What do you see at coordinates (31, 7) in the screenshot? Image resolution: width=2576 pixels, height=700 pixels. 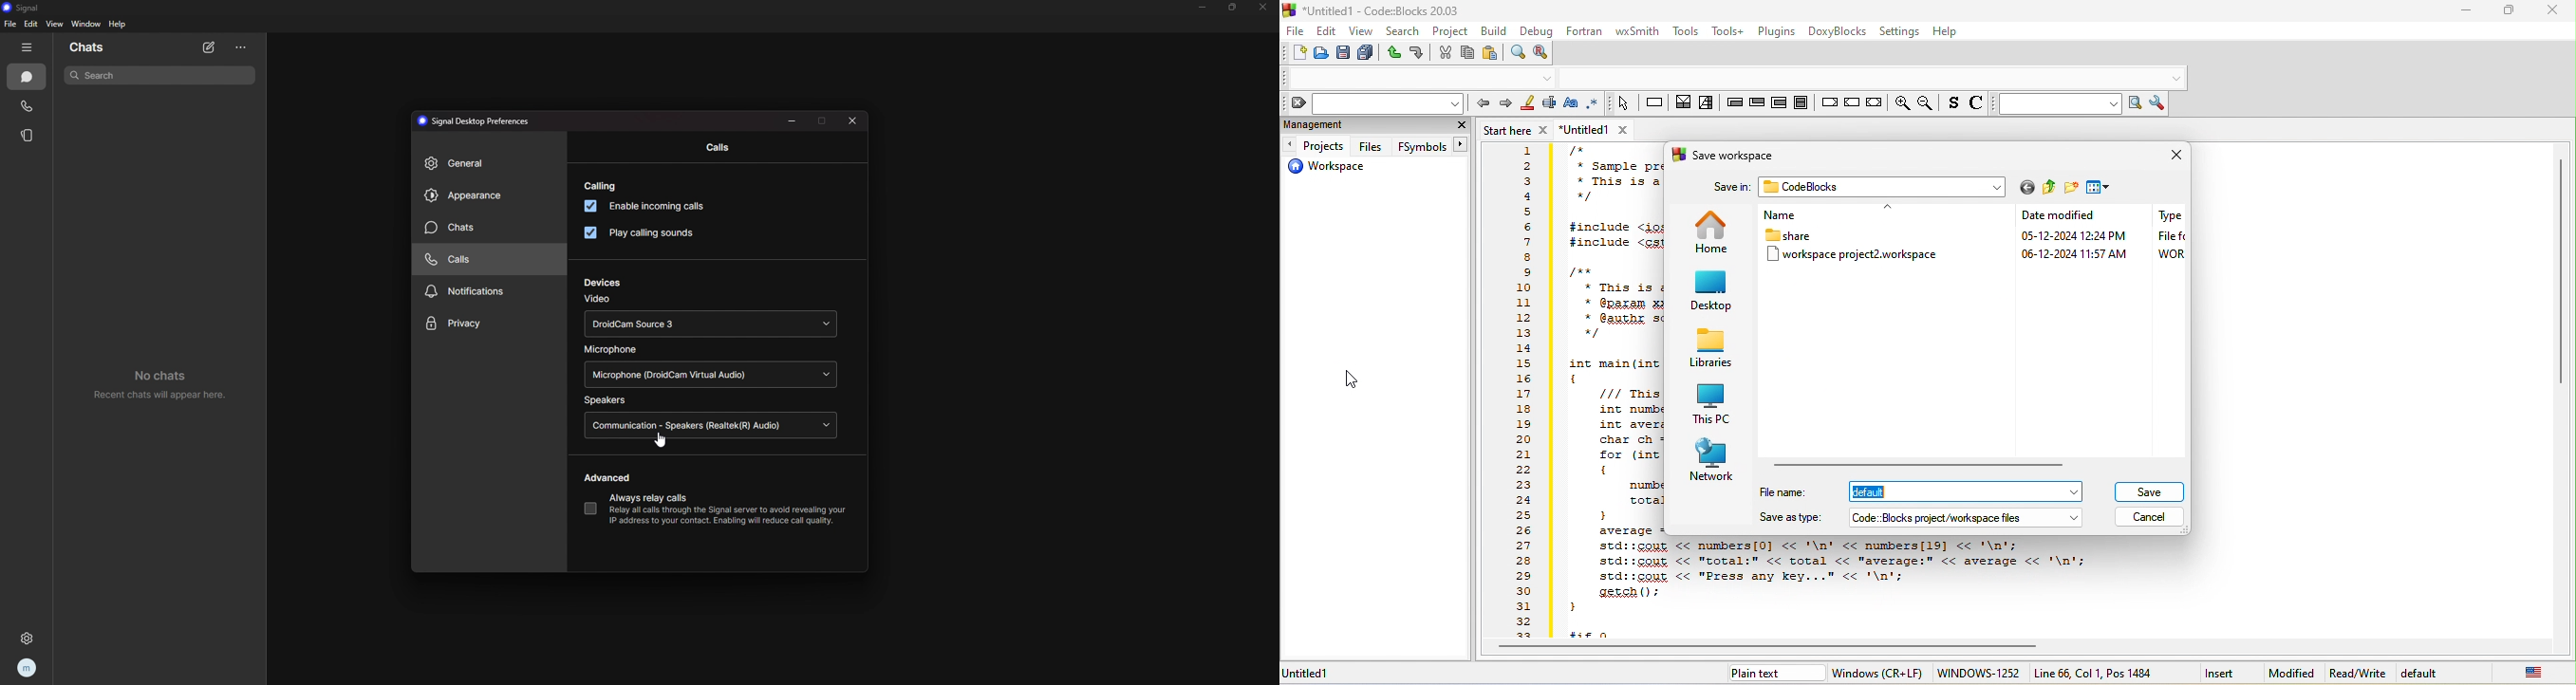 I see `signal` at bounding box center [31, 7].